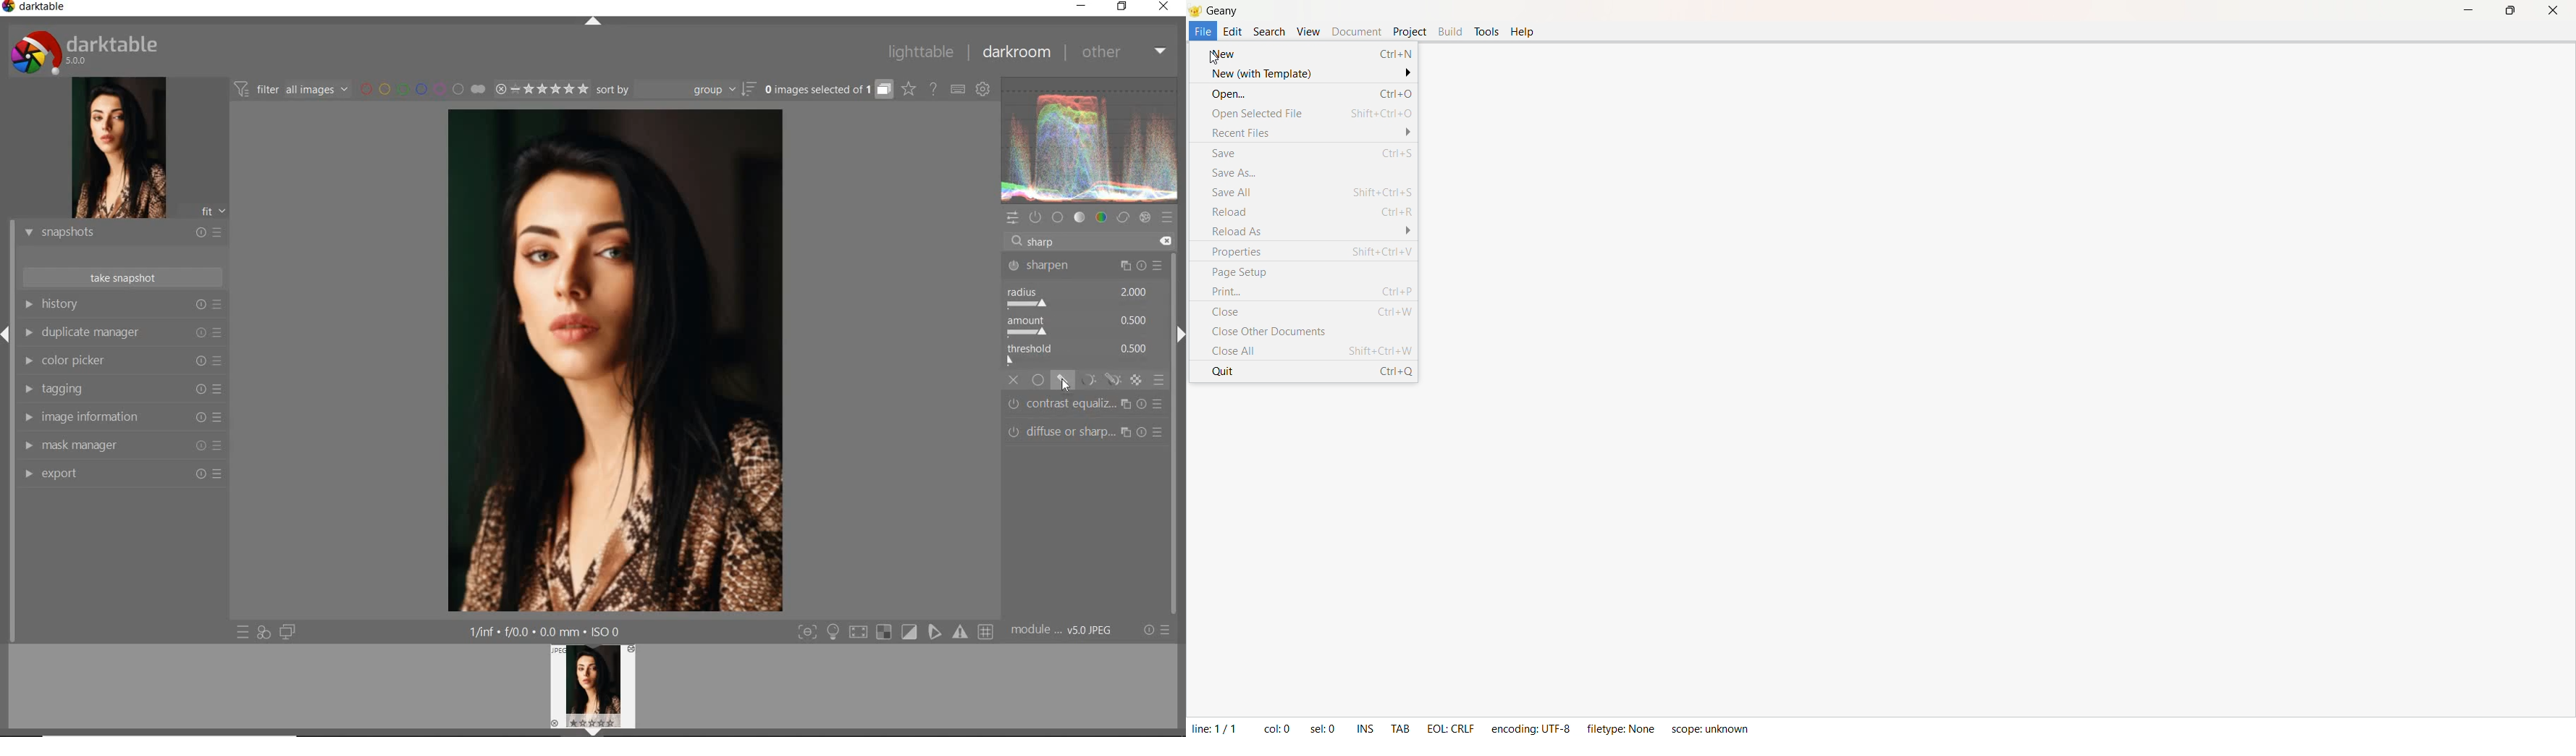  What do you see at coordinates (1234, 34) in the screenshot?
I see `Edit` at bounding box center [1234, 34].